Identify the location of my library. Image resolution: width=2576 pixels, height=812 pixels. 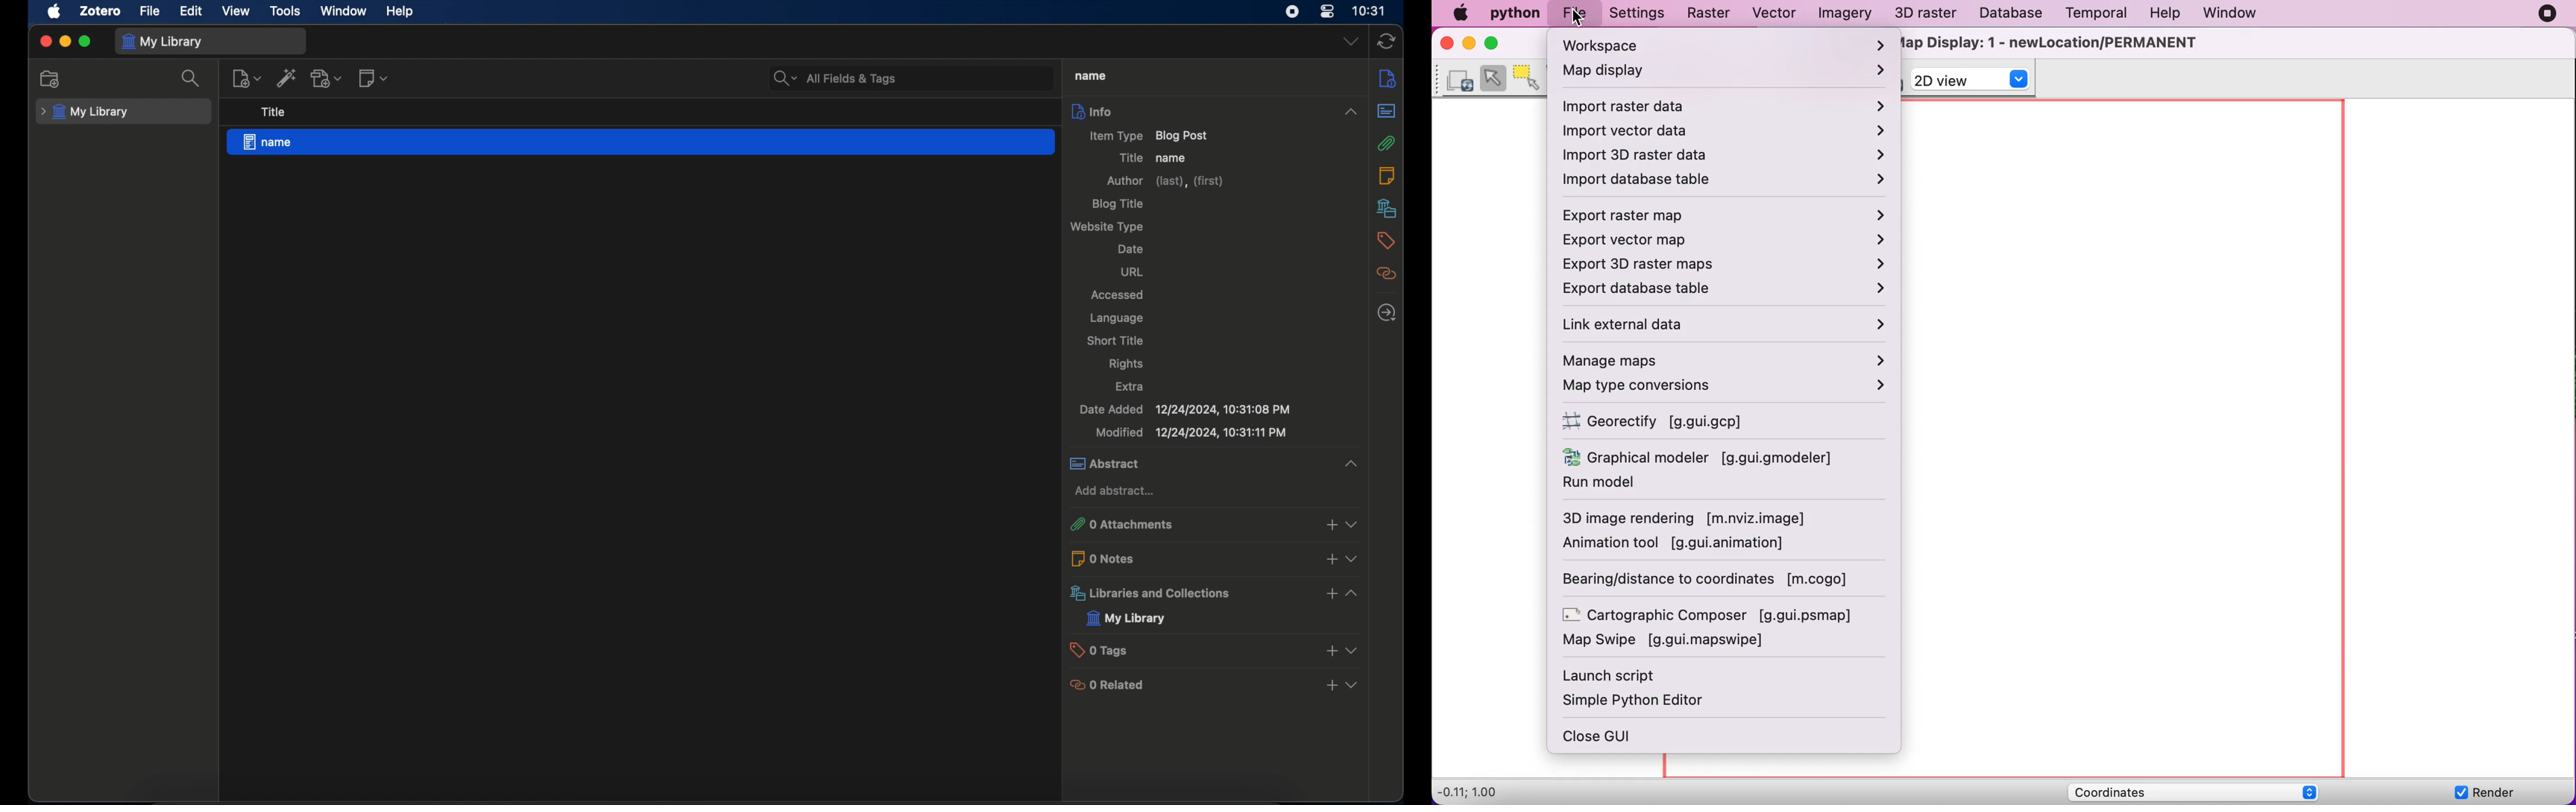
(85, 112).